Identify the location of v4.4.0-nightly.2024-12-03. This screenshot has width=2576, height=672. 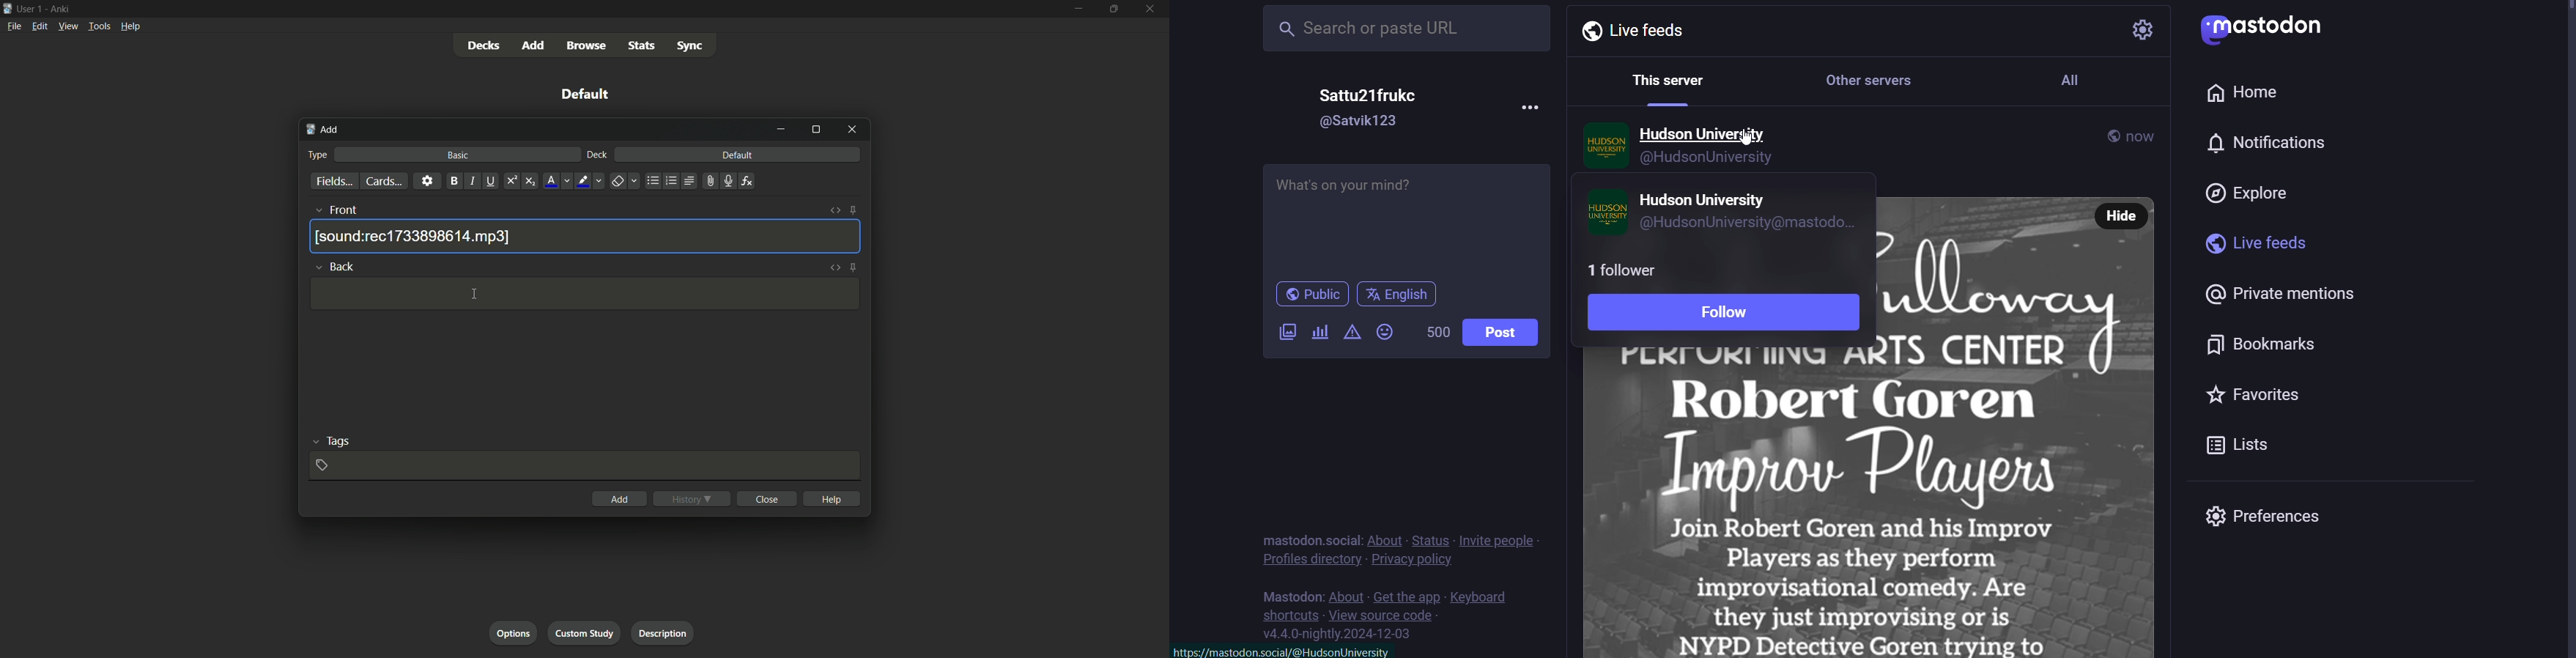
(1340, 632).